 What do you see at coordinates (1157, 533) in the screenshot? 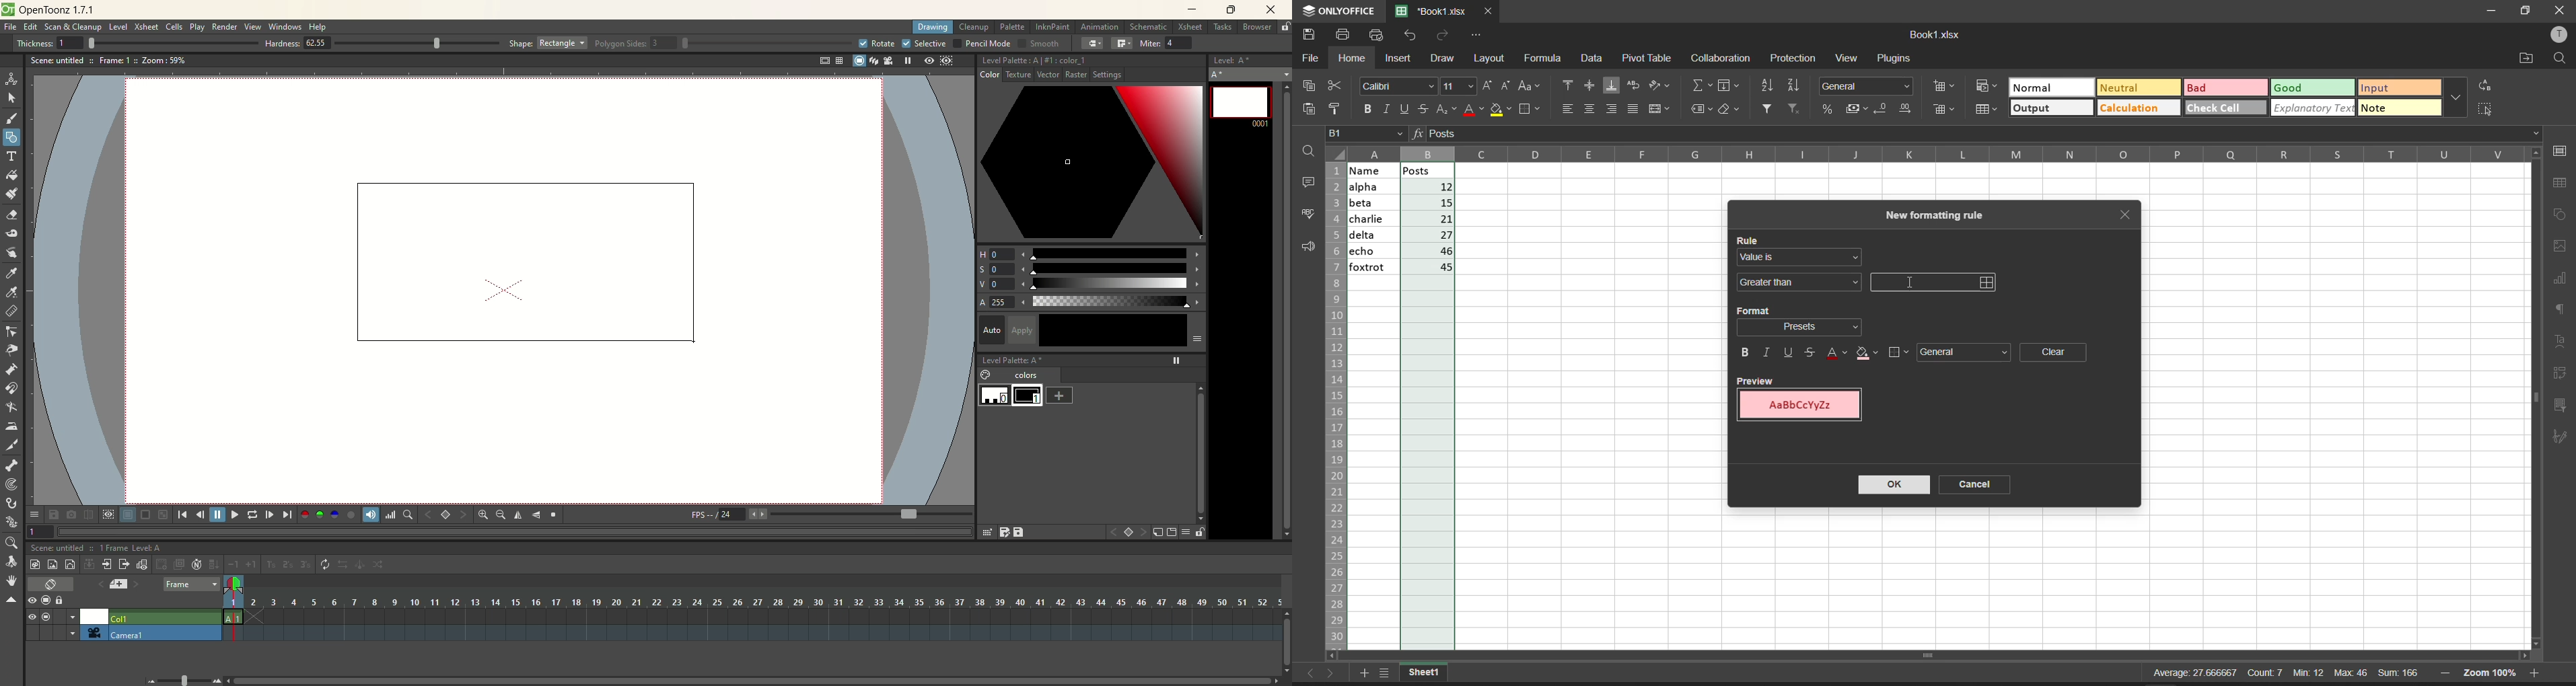
I see `new style` at bounding box center [1157, 533].